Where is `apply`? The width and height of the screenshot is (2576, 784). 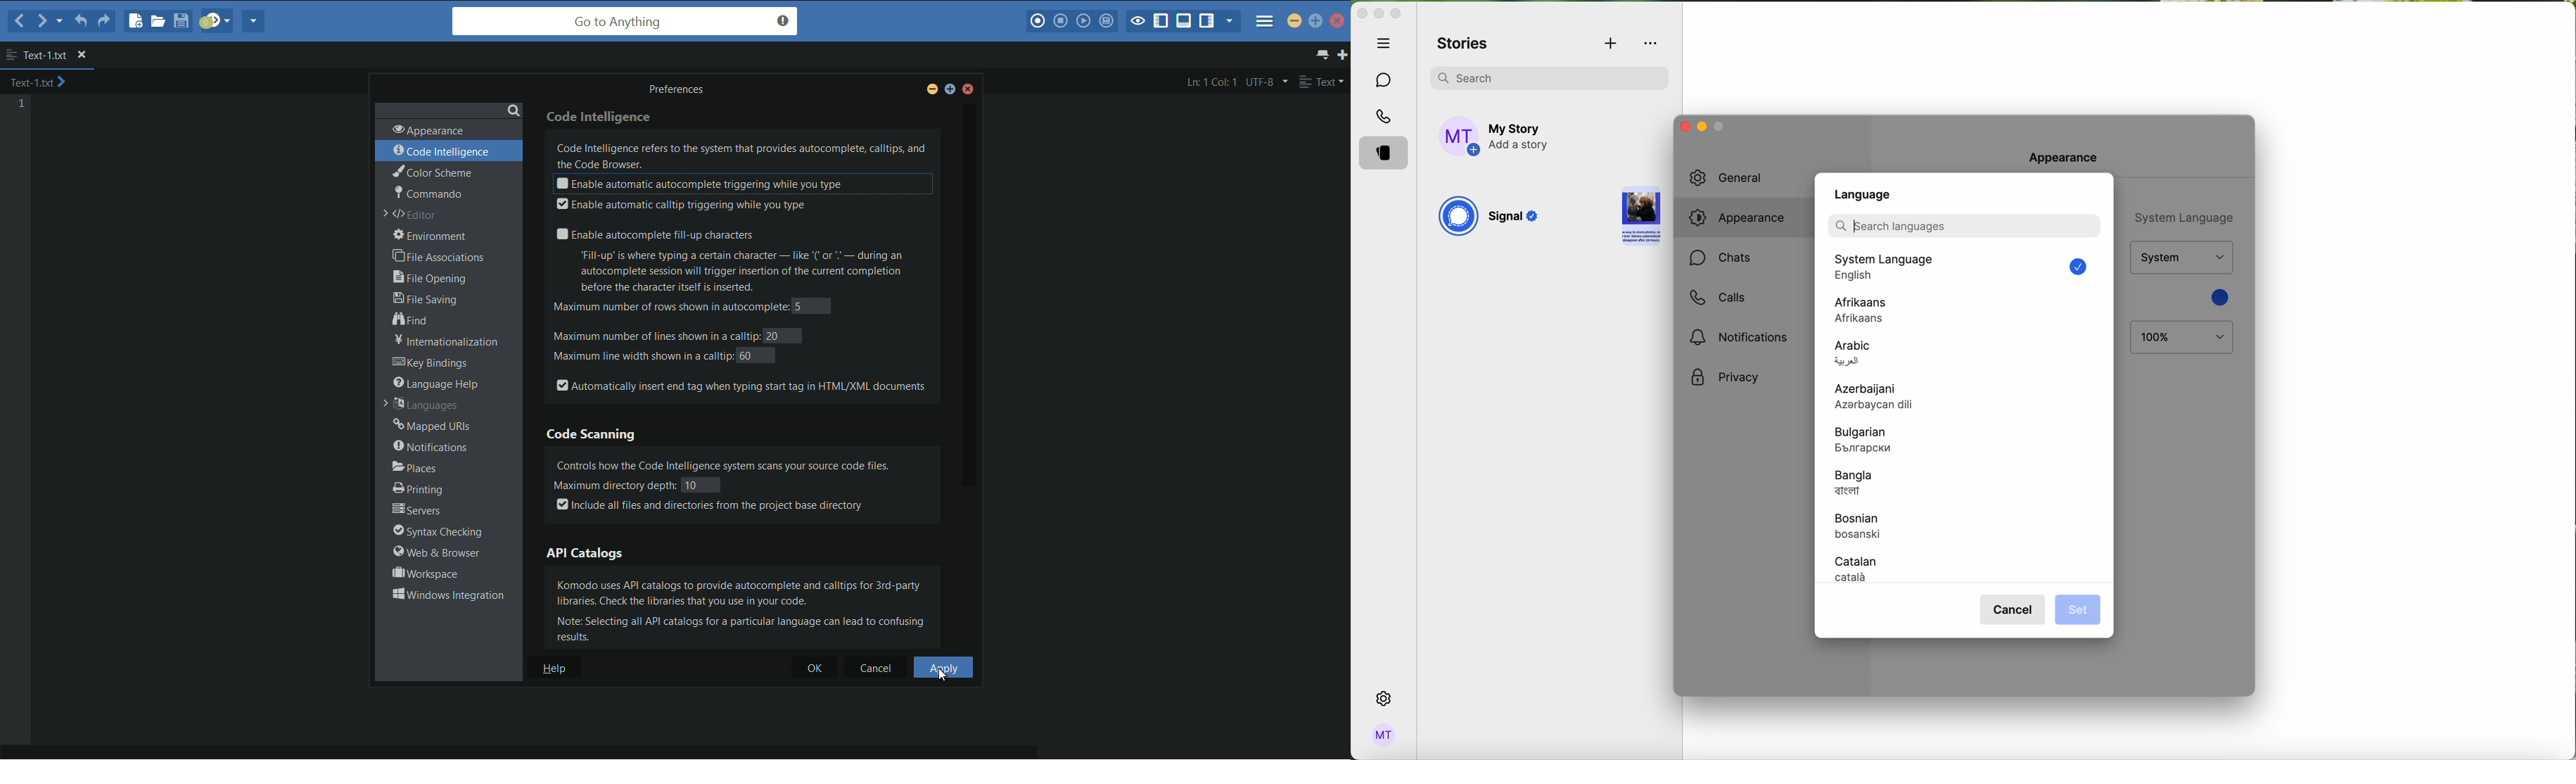 apply is located at coordinates (944, 668).